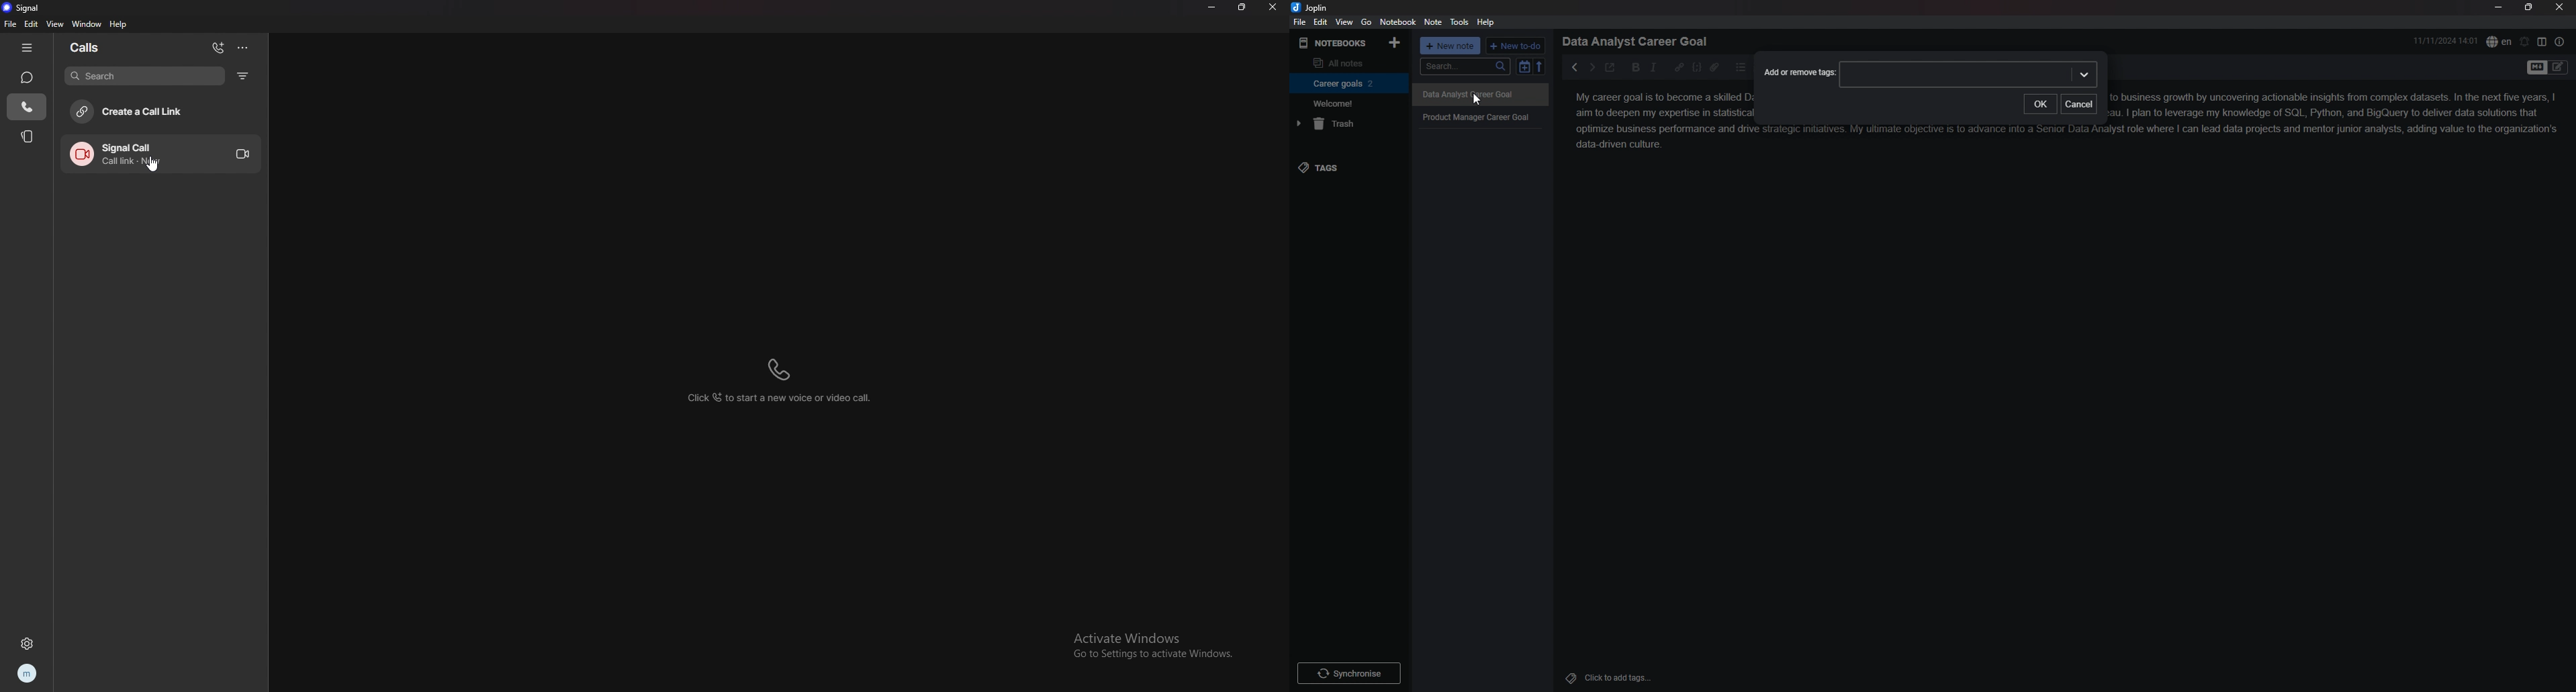  I want to click on notebooks, so click(1334, 44).